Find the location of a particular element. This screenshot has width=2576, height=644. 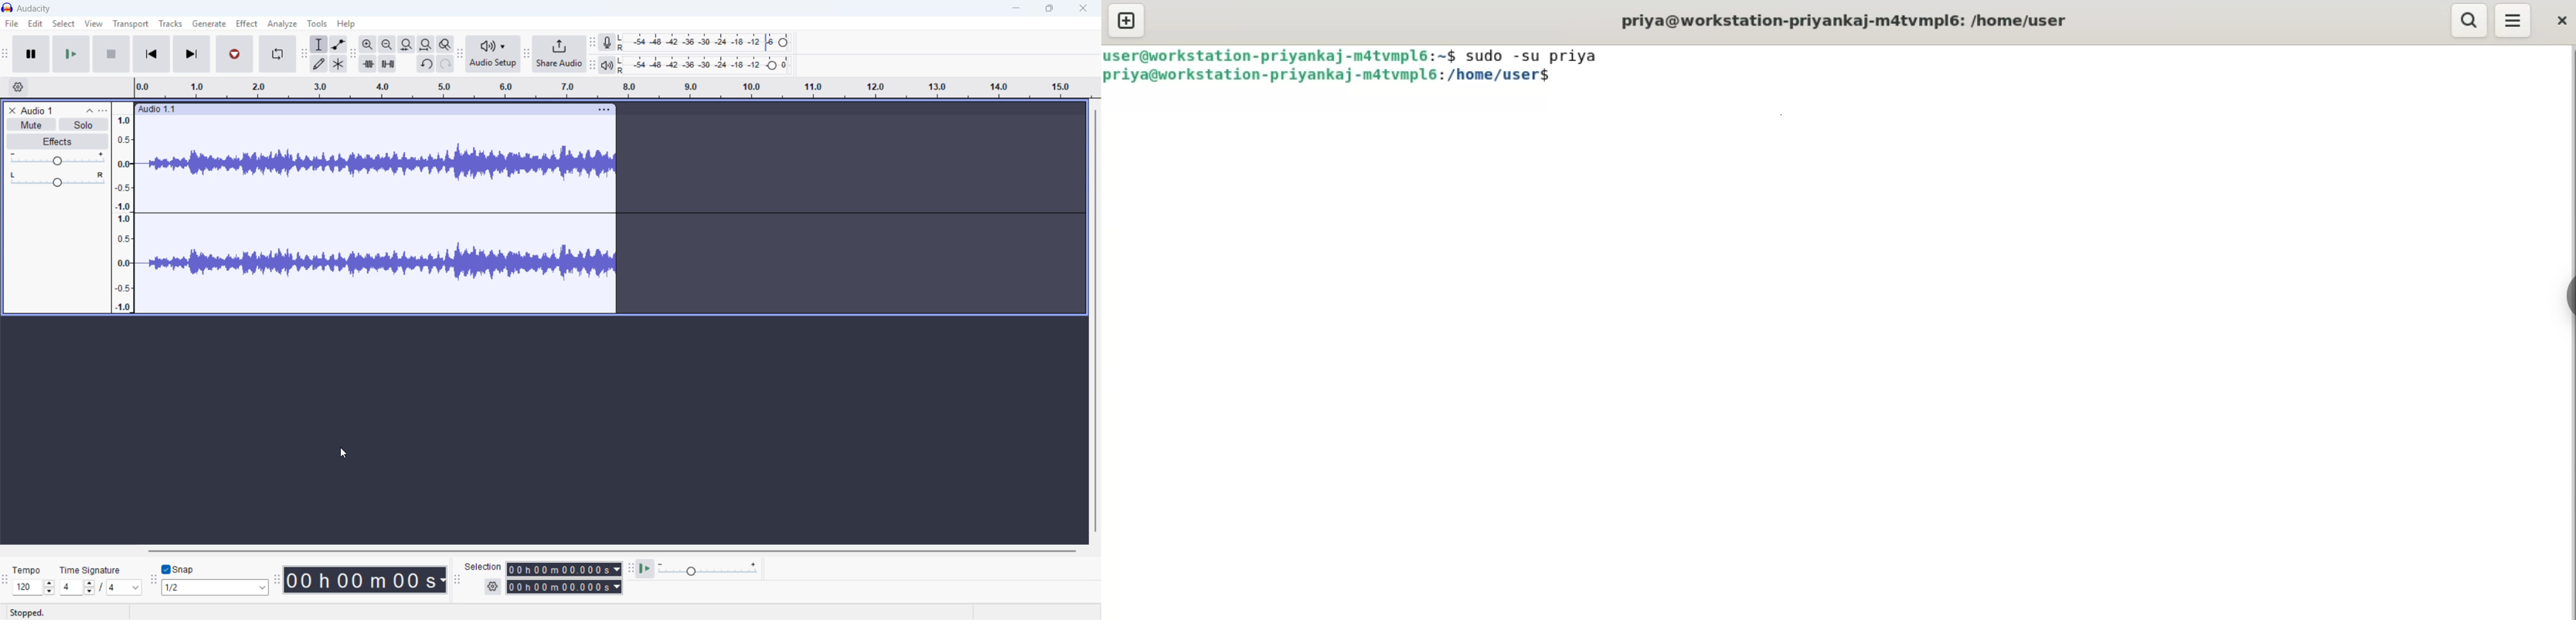

Undo  is located at coordinates (427, 63).